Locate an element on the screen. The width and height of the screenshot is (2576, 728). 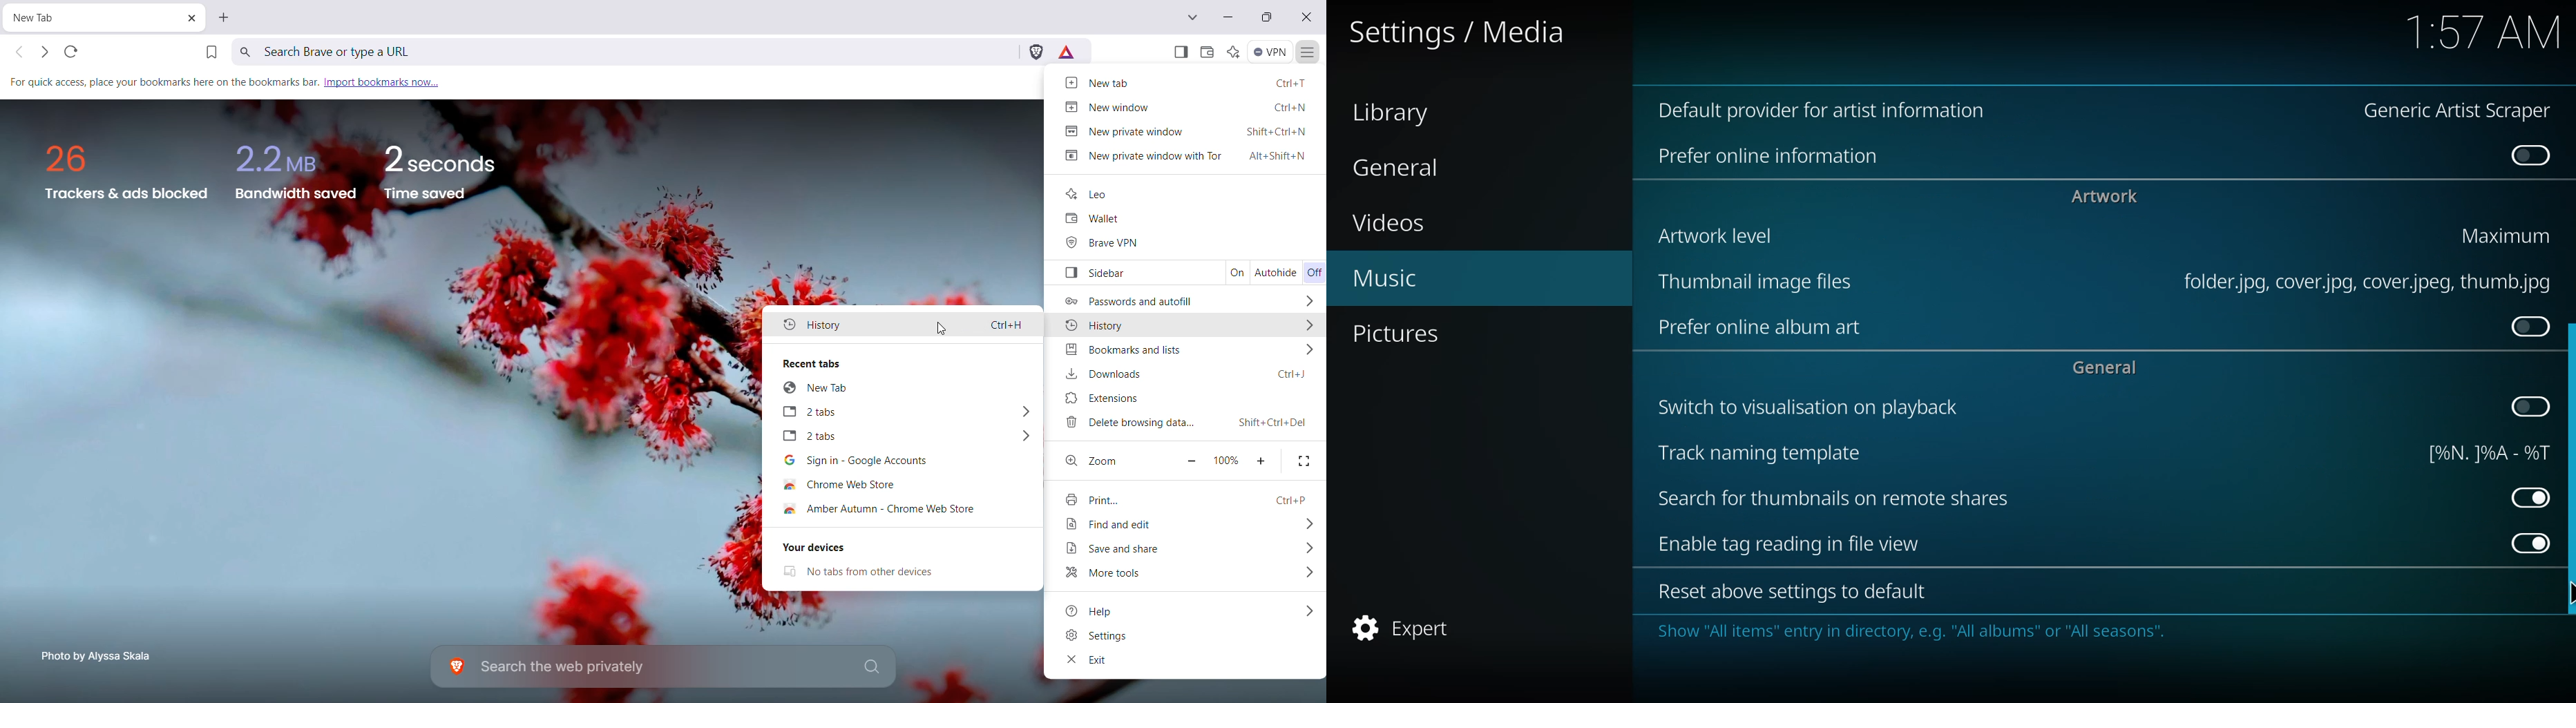
scroll bar is located at coordinates (2569, 467).